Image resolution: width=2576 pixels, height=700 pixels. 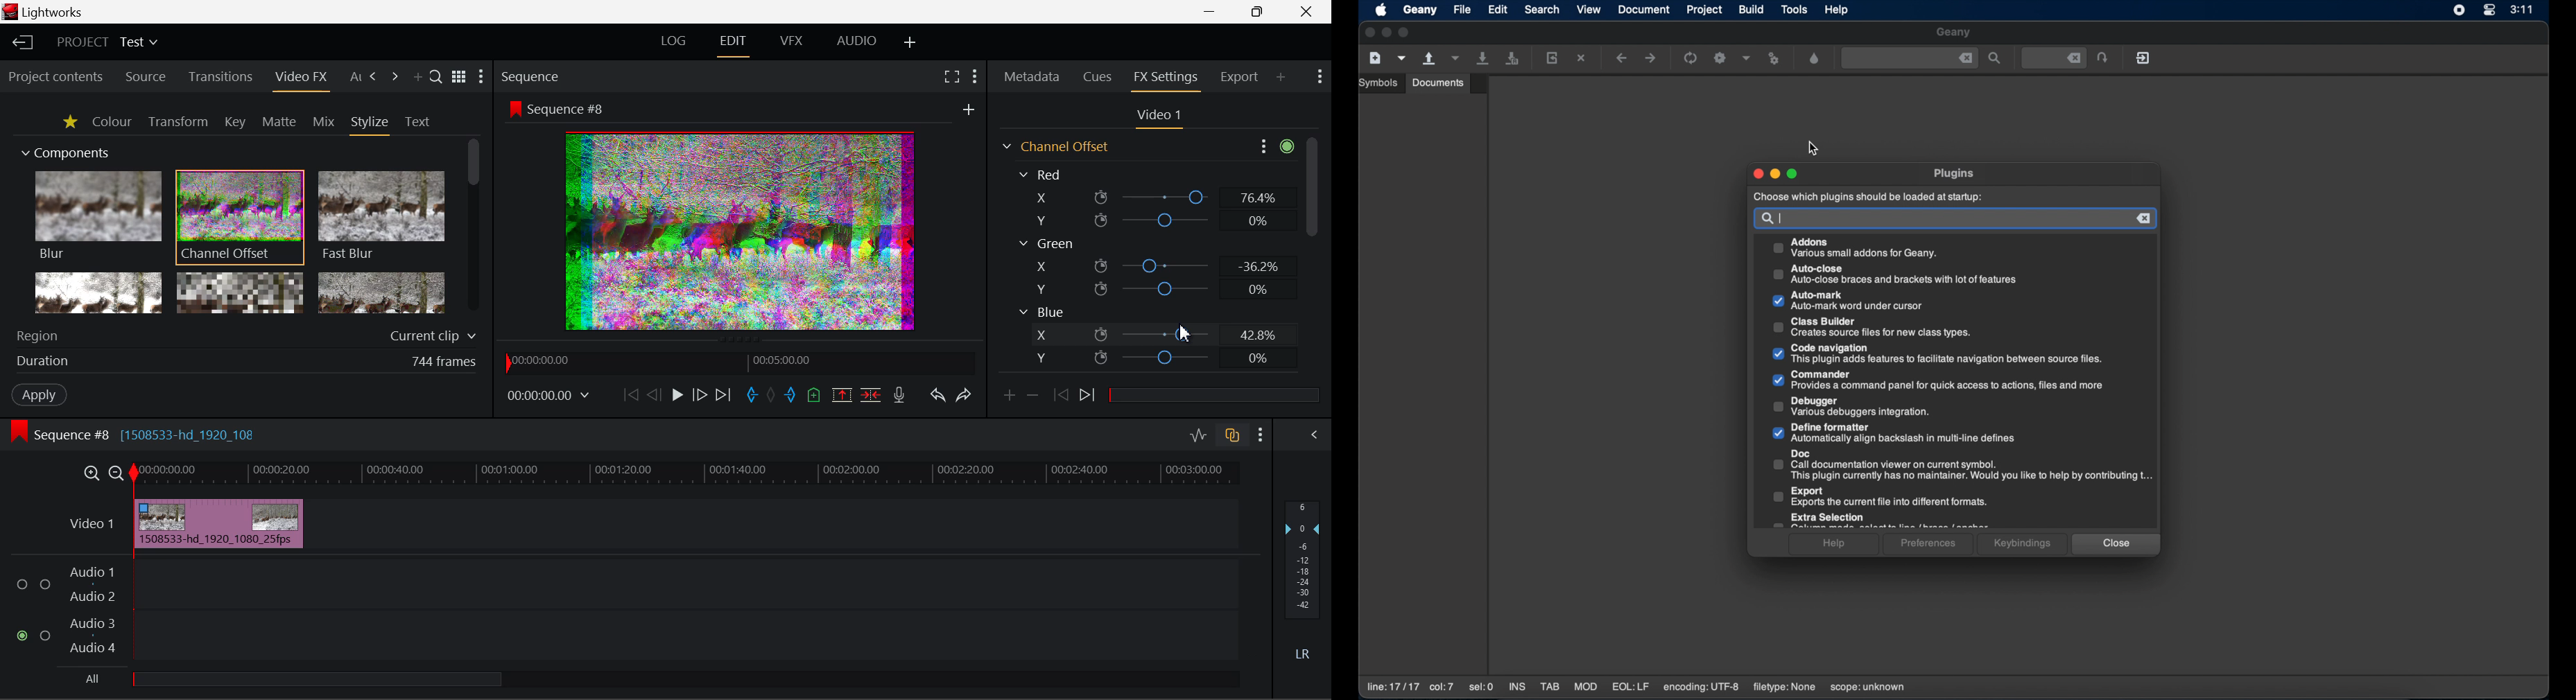 I want to click on [1508533-hd_1920_108, so click(x=190, y=435).